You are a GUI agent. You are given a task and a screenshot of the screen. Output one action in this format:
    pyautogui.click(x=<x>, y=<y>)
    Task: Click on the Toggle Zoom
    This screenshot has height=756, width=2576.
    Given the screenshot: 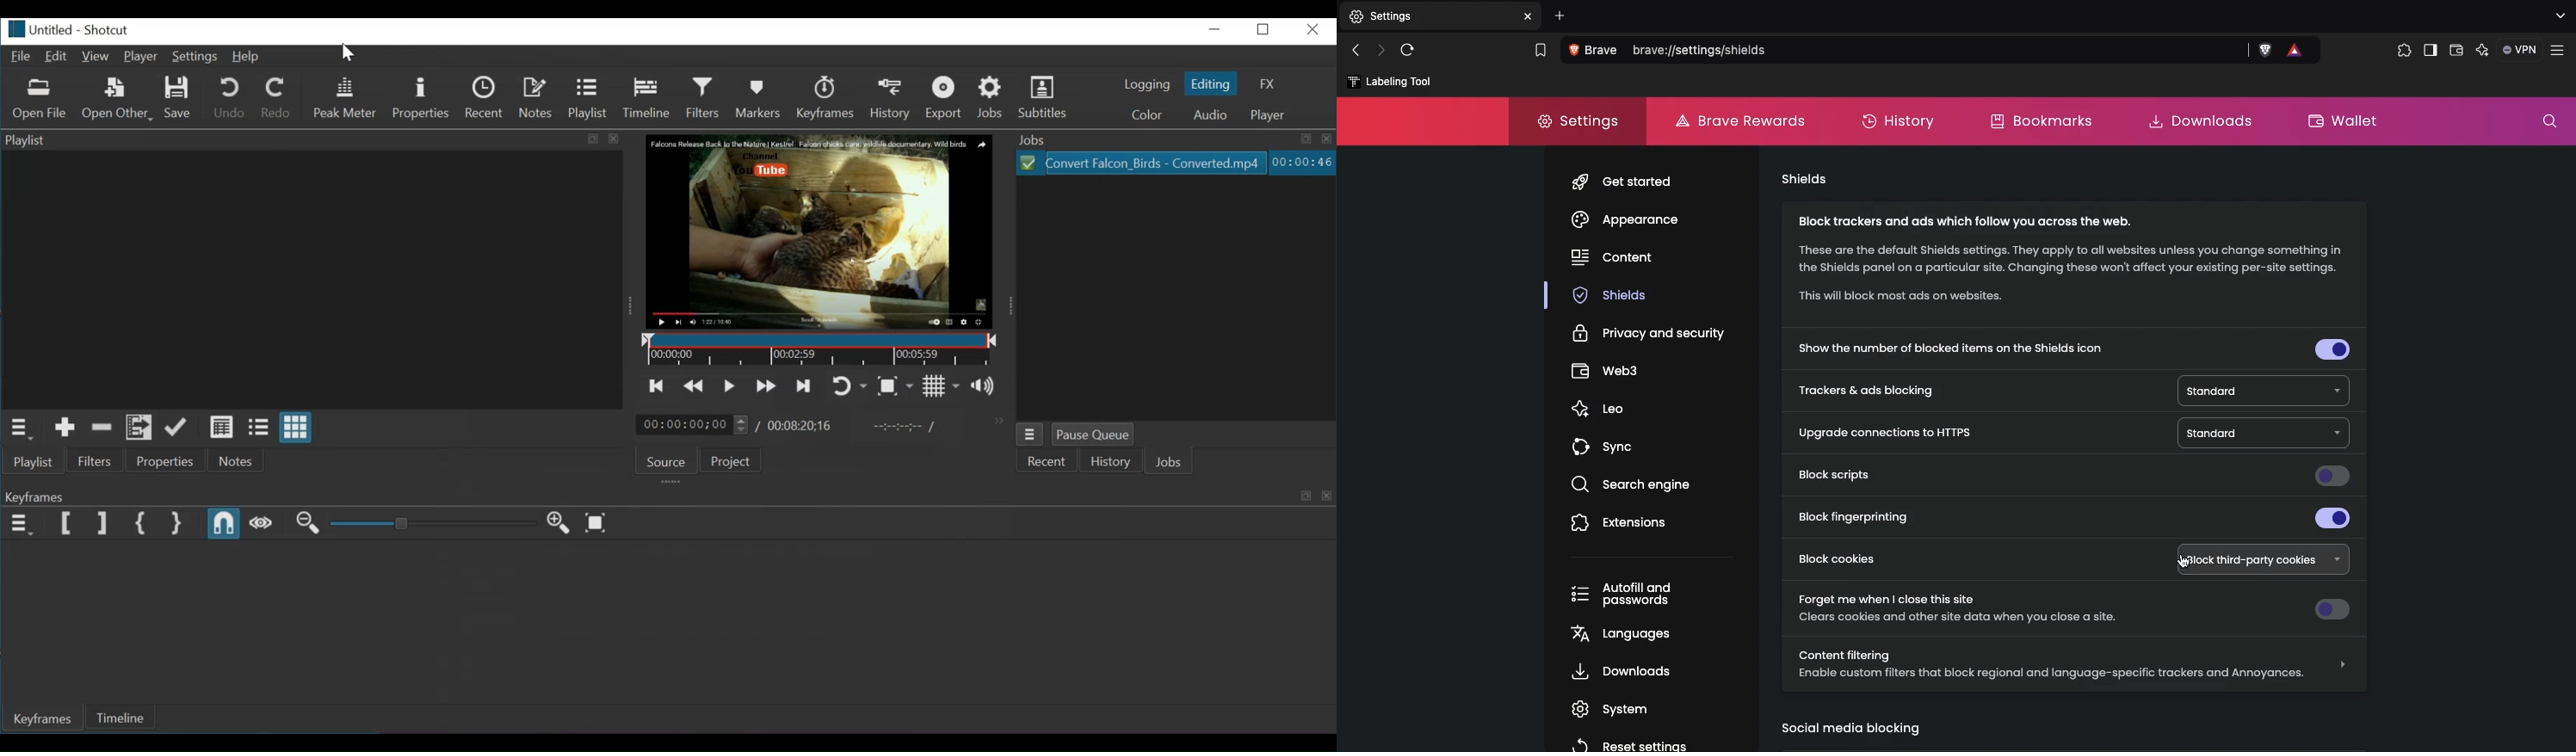 What is the action you would take?
    pyautogui.click(x=897, y=386)
    